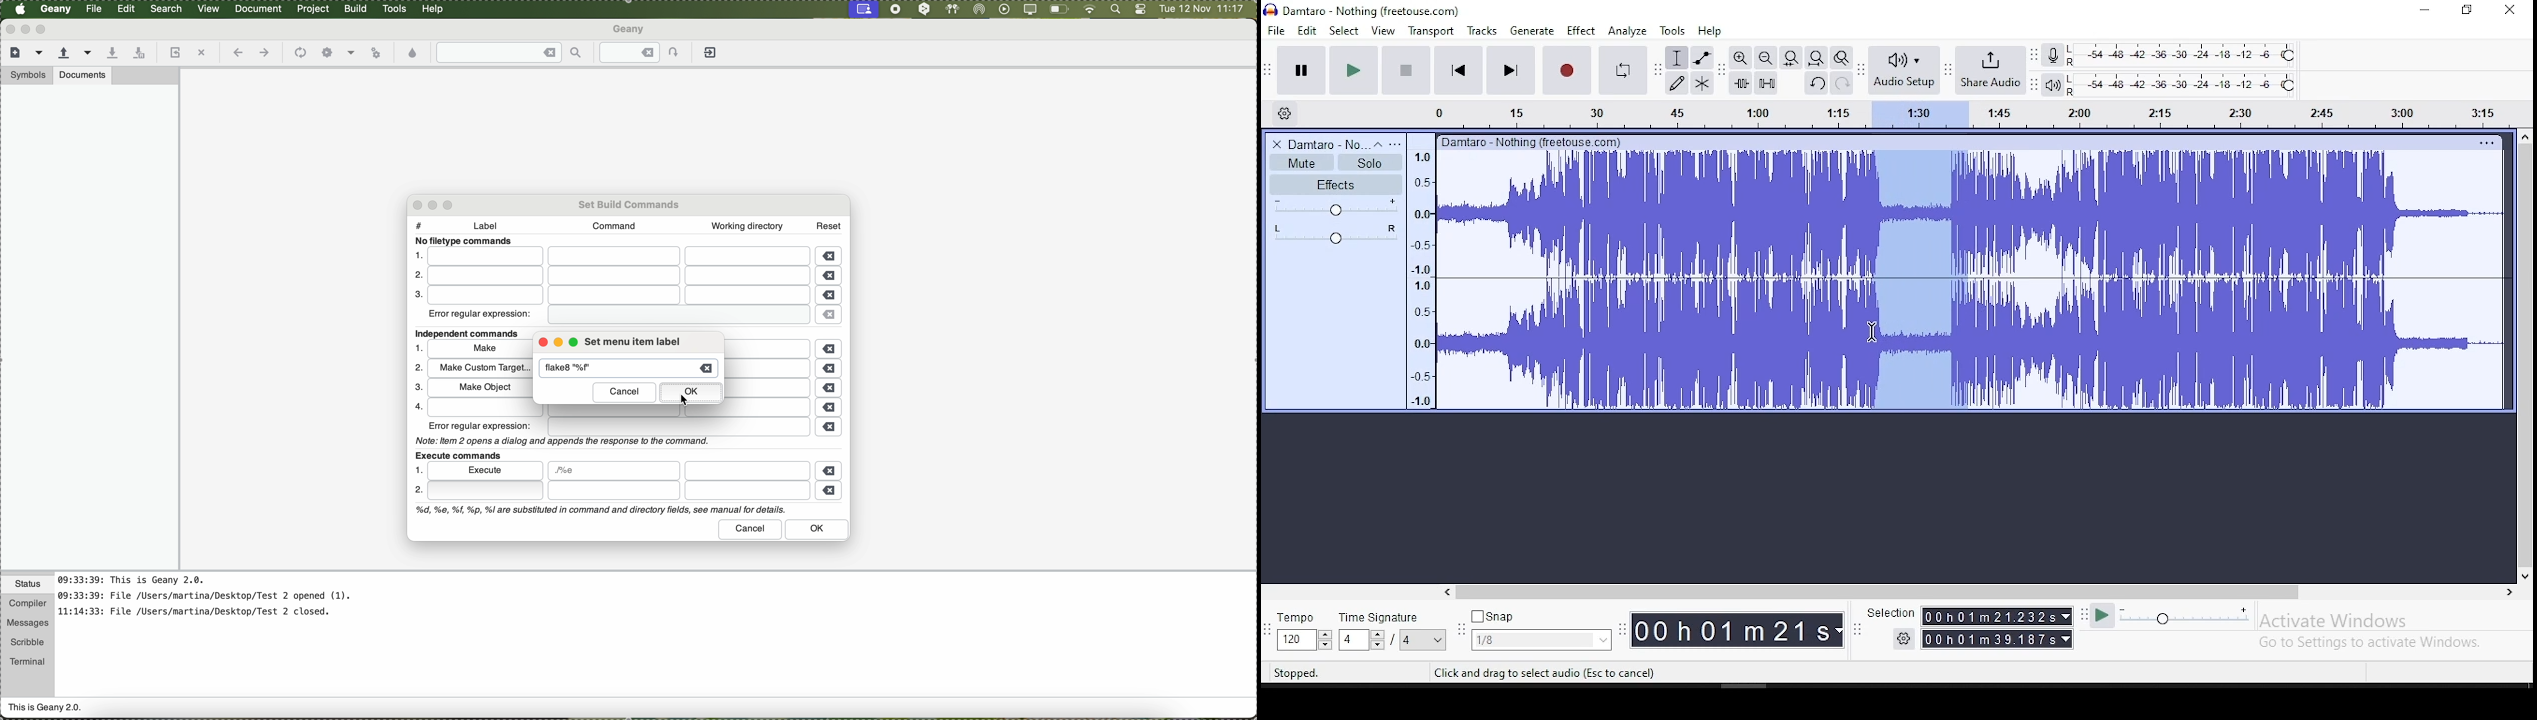 This screenshot has width=2548, height=728. Describe the element at coordinates (1392, 617) in the screenshot. I see `time signature` at that location.